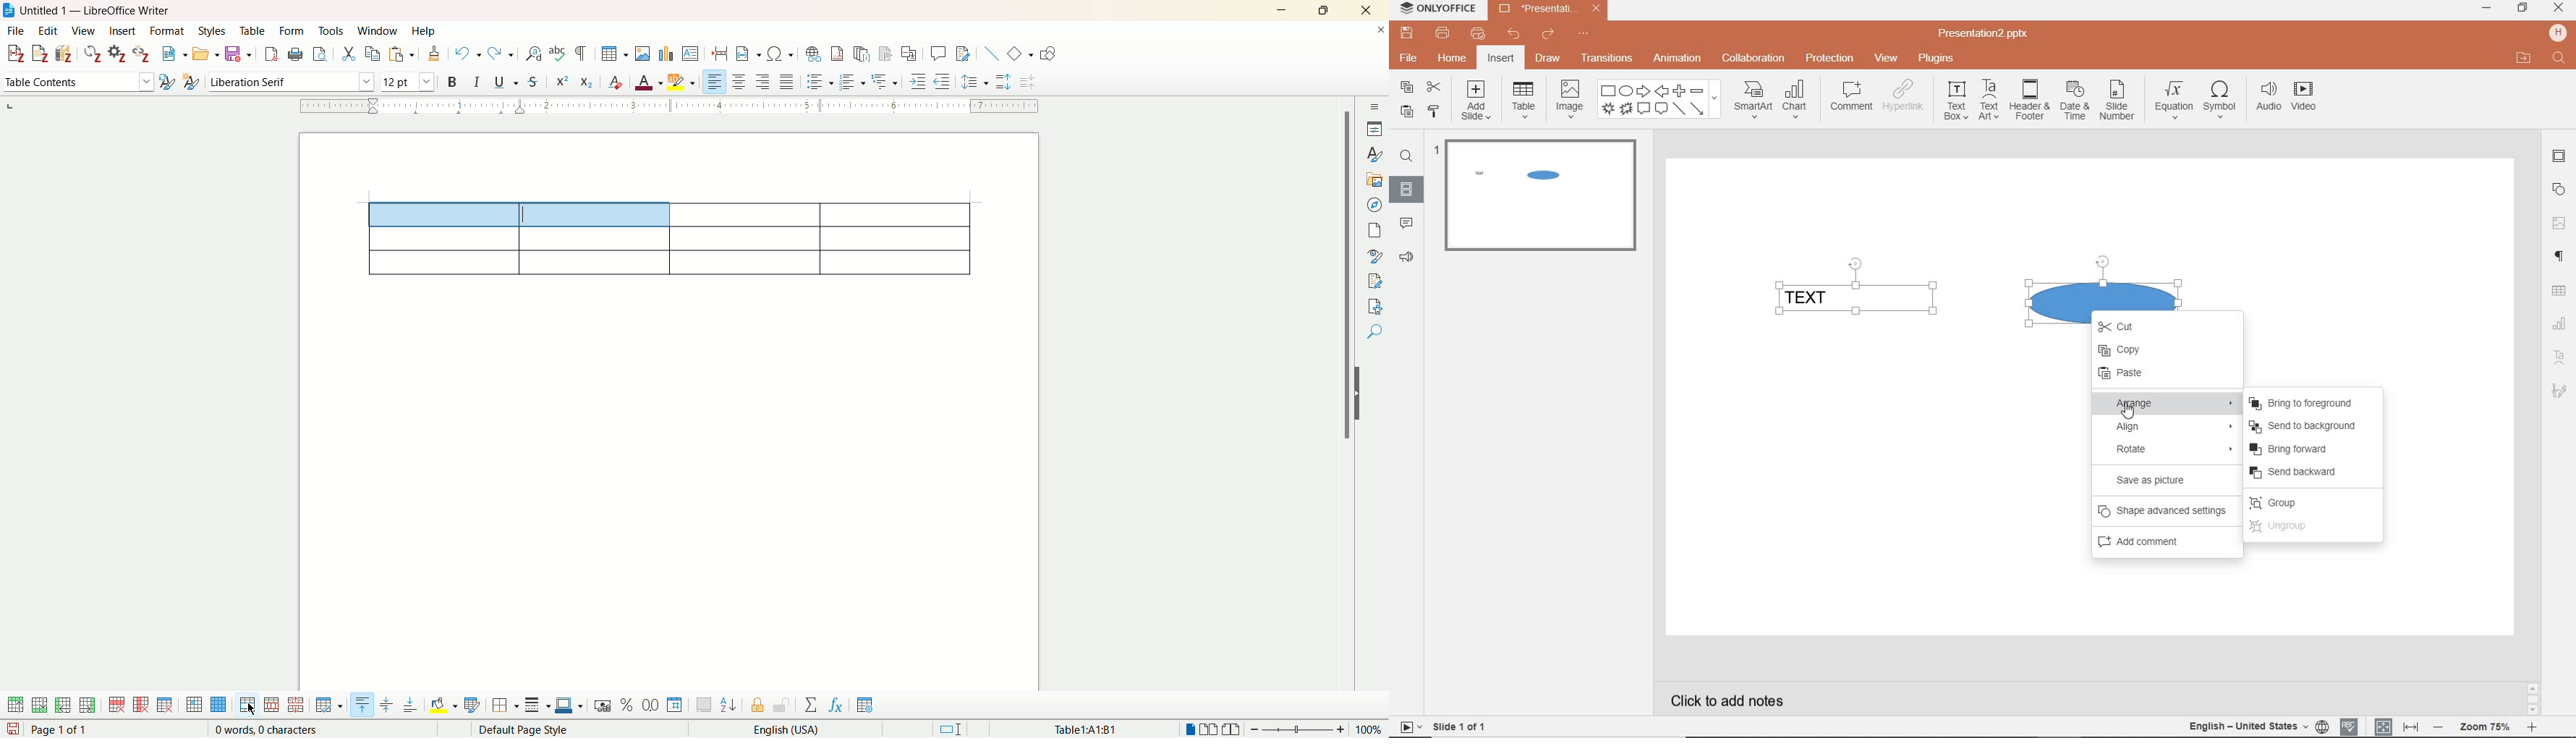 The image size is (2576, 756). Describe the element at coordinates (1364, 9) in the screenshot. I see `close` at that location.